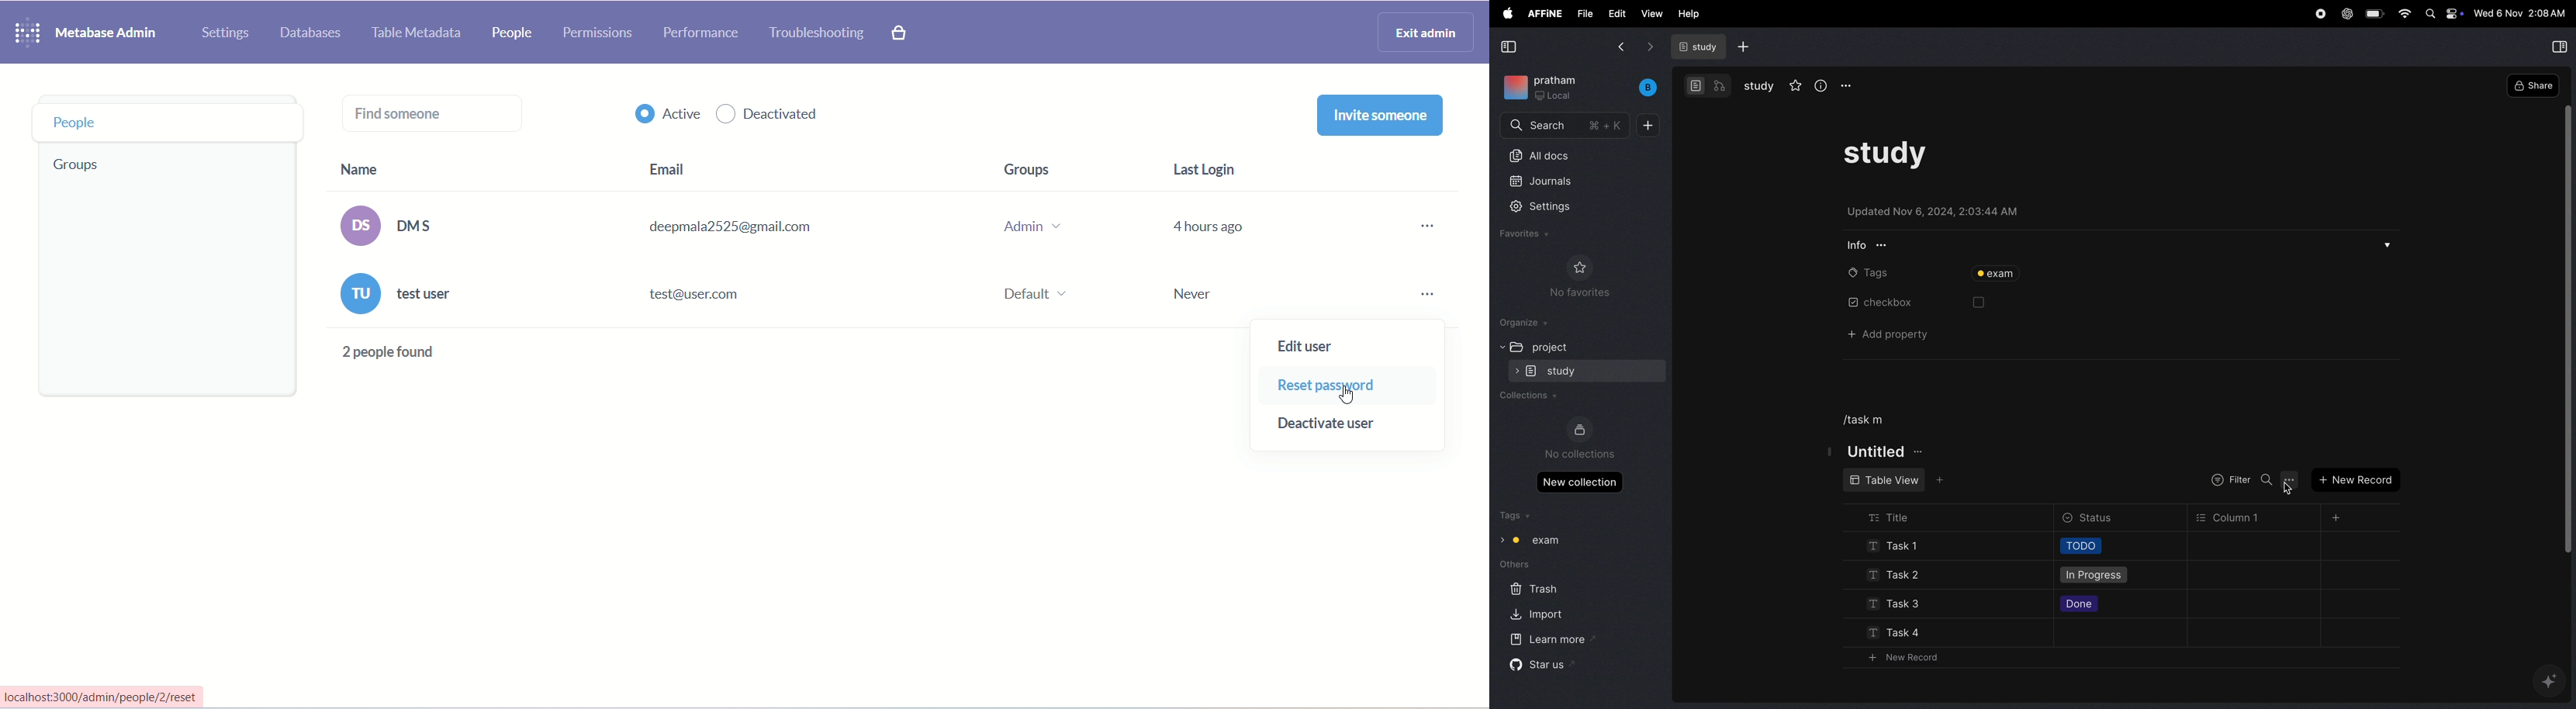  Describe the element at coordinates (1581, 276) in the screenshot. I see `no favourites` at that location.